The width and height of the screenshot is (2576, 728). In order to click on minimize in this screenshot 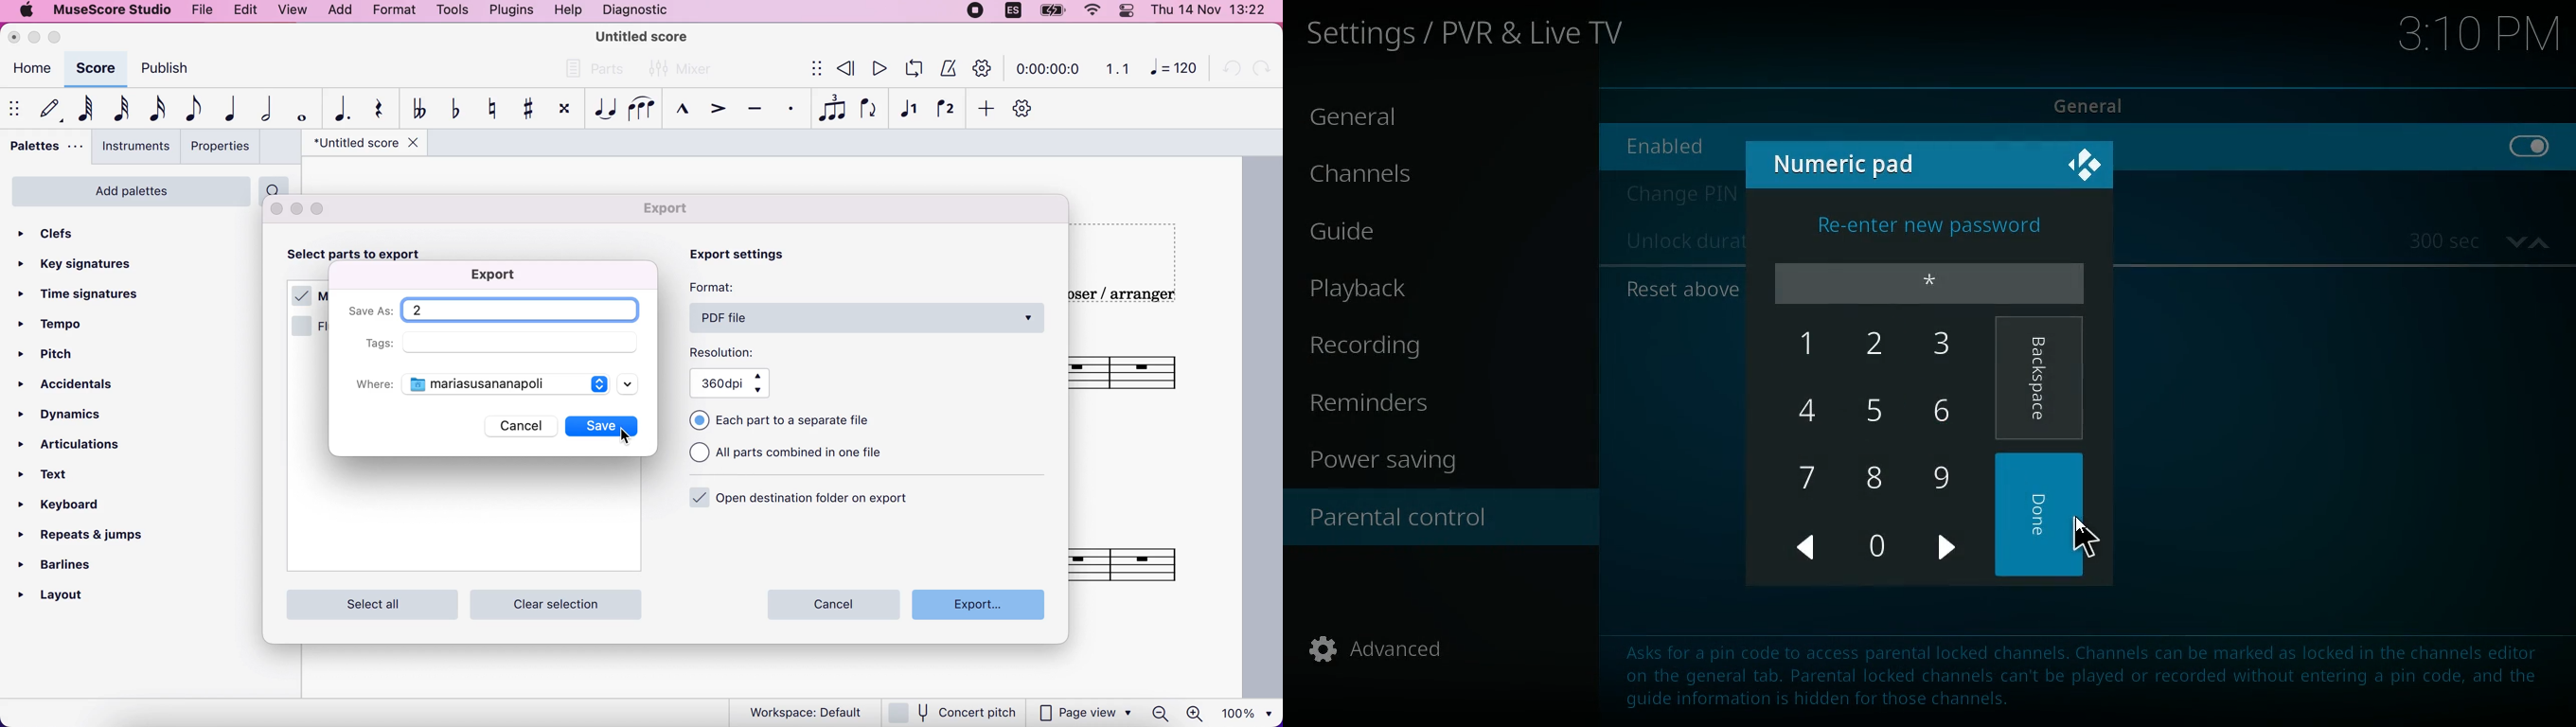, I will do `click(35, 38)`.